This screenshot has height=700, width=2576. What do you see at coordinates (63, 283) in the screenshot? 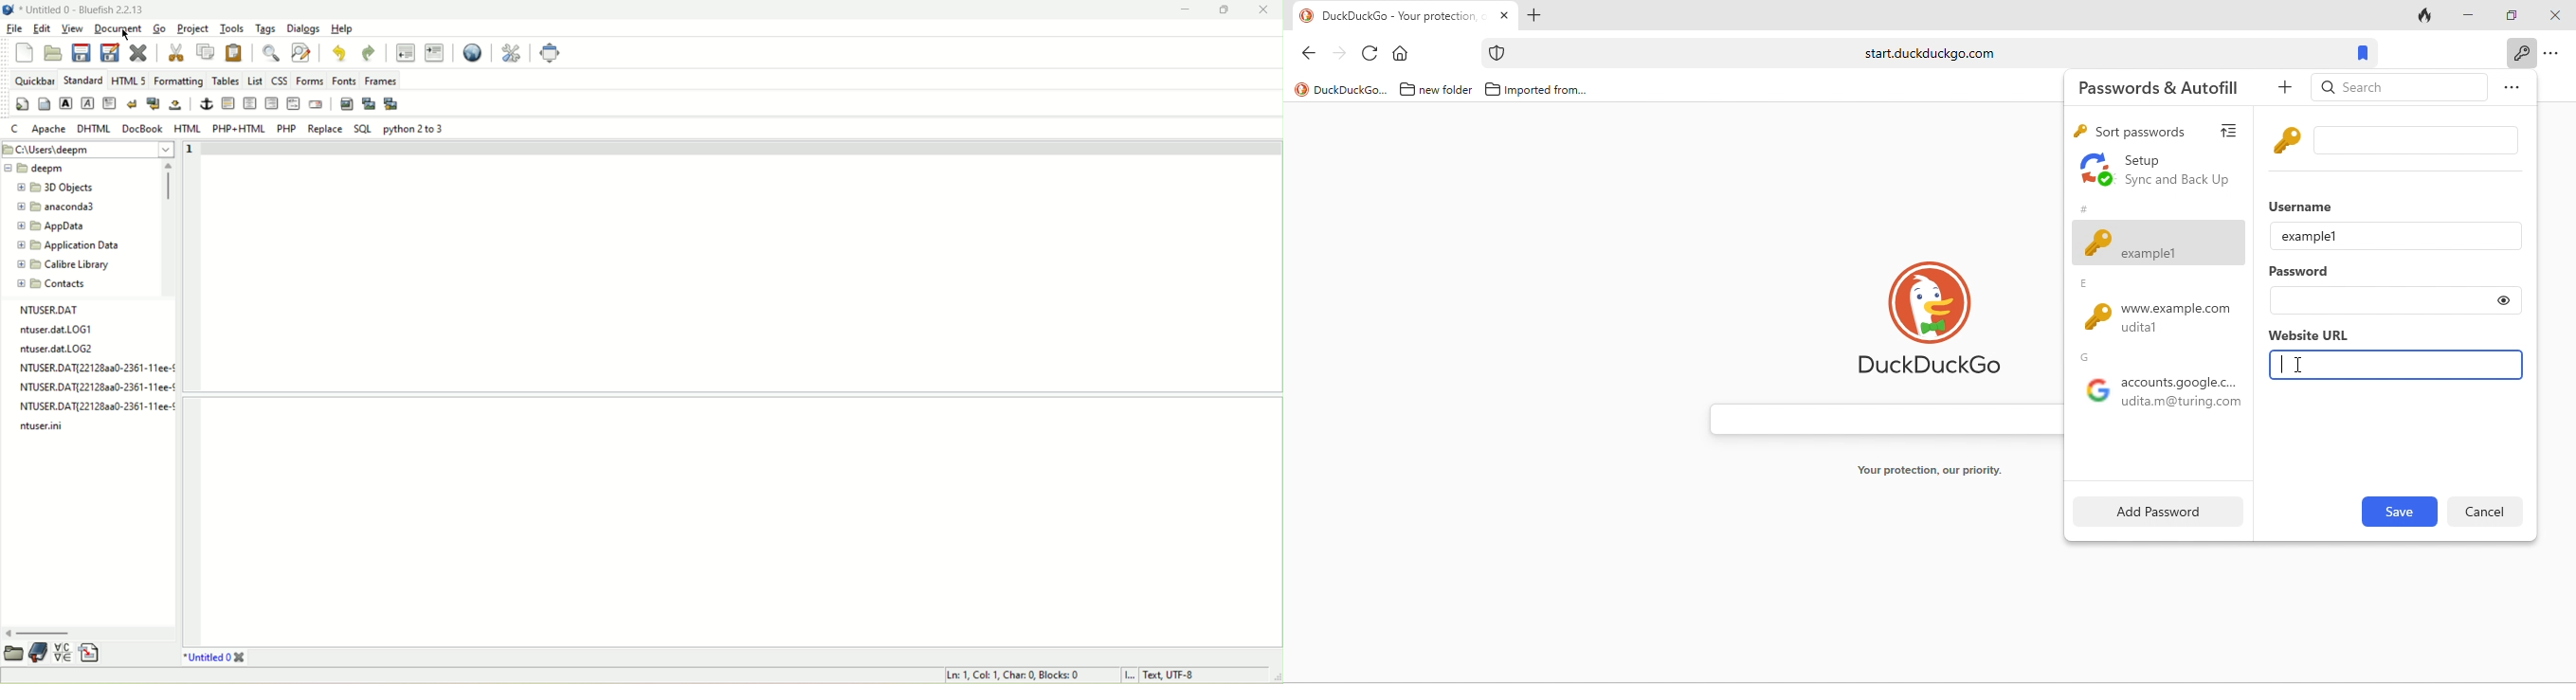
I see `folder name` at bounding box center [63, 283].